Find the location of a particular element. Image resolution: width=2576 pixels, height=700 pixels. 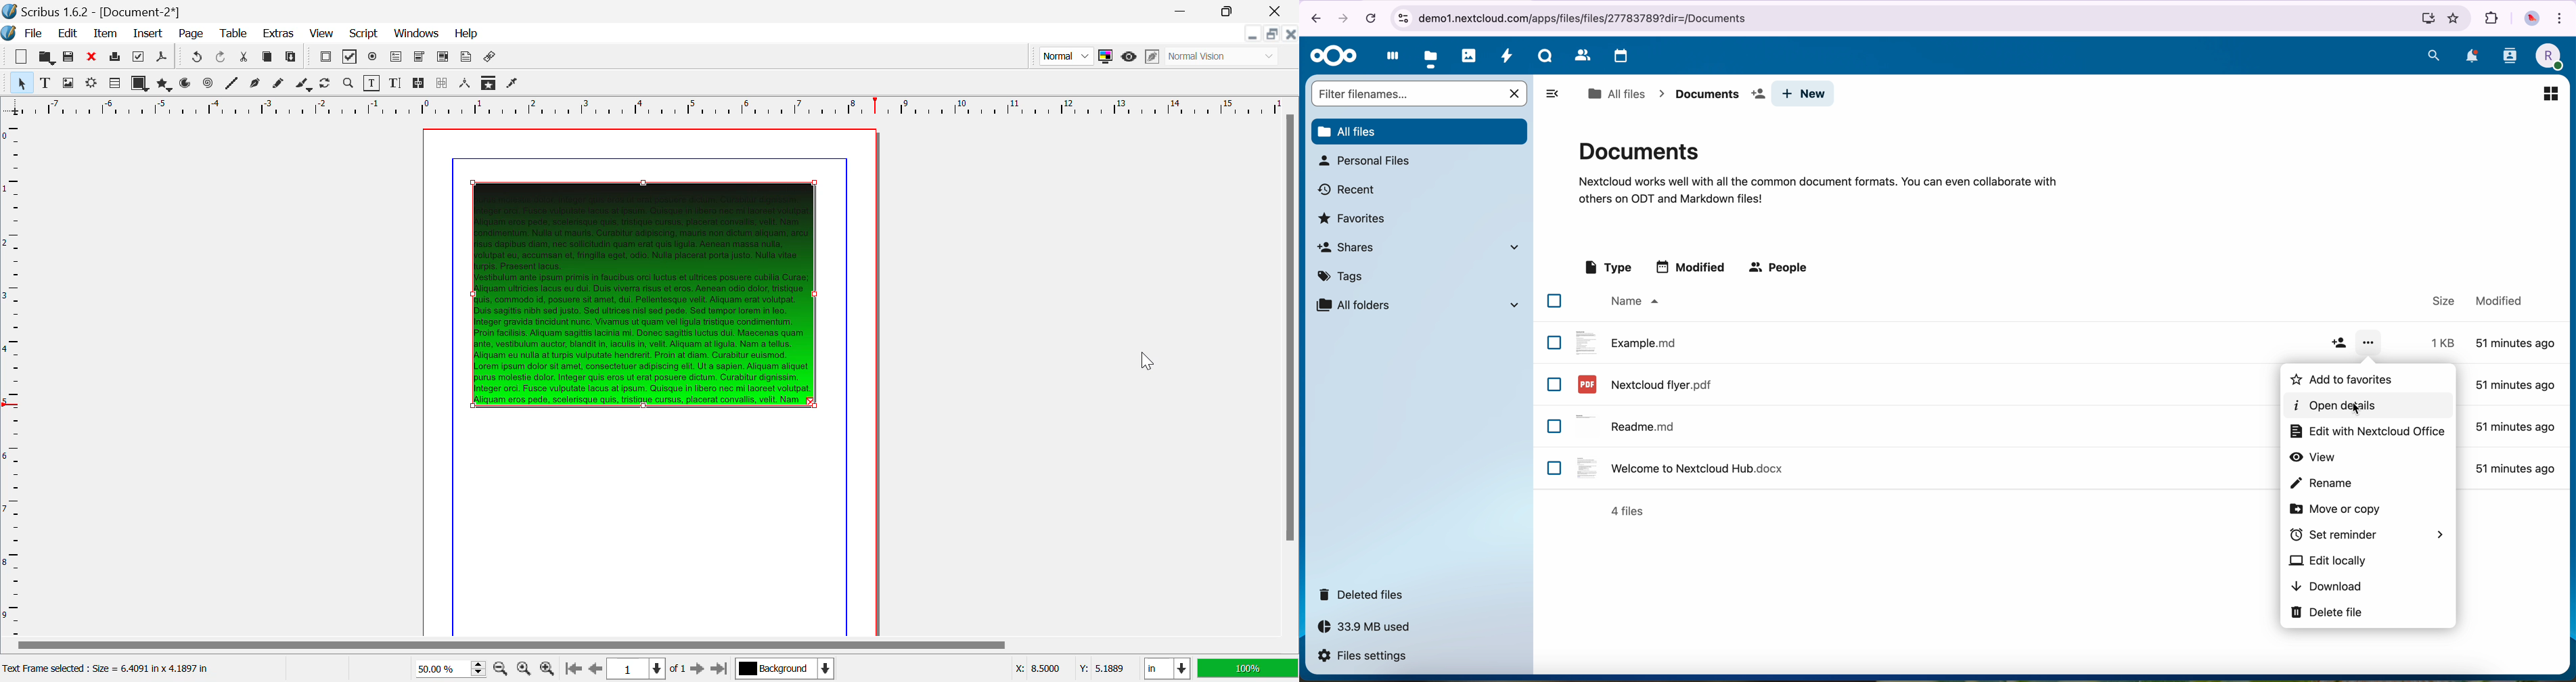

Horizontal Page Margins is located at coordinates (13, 377).